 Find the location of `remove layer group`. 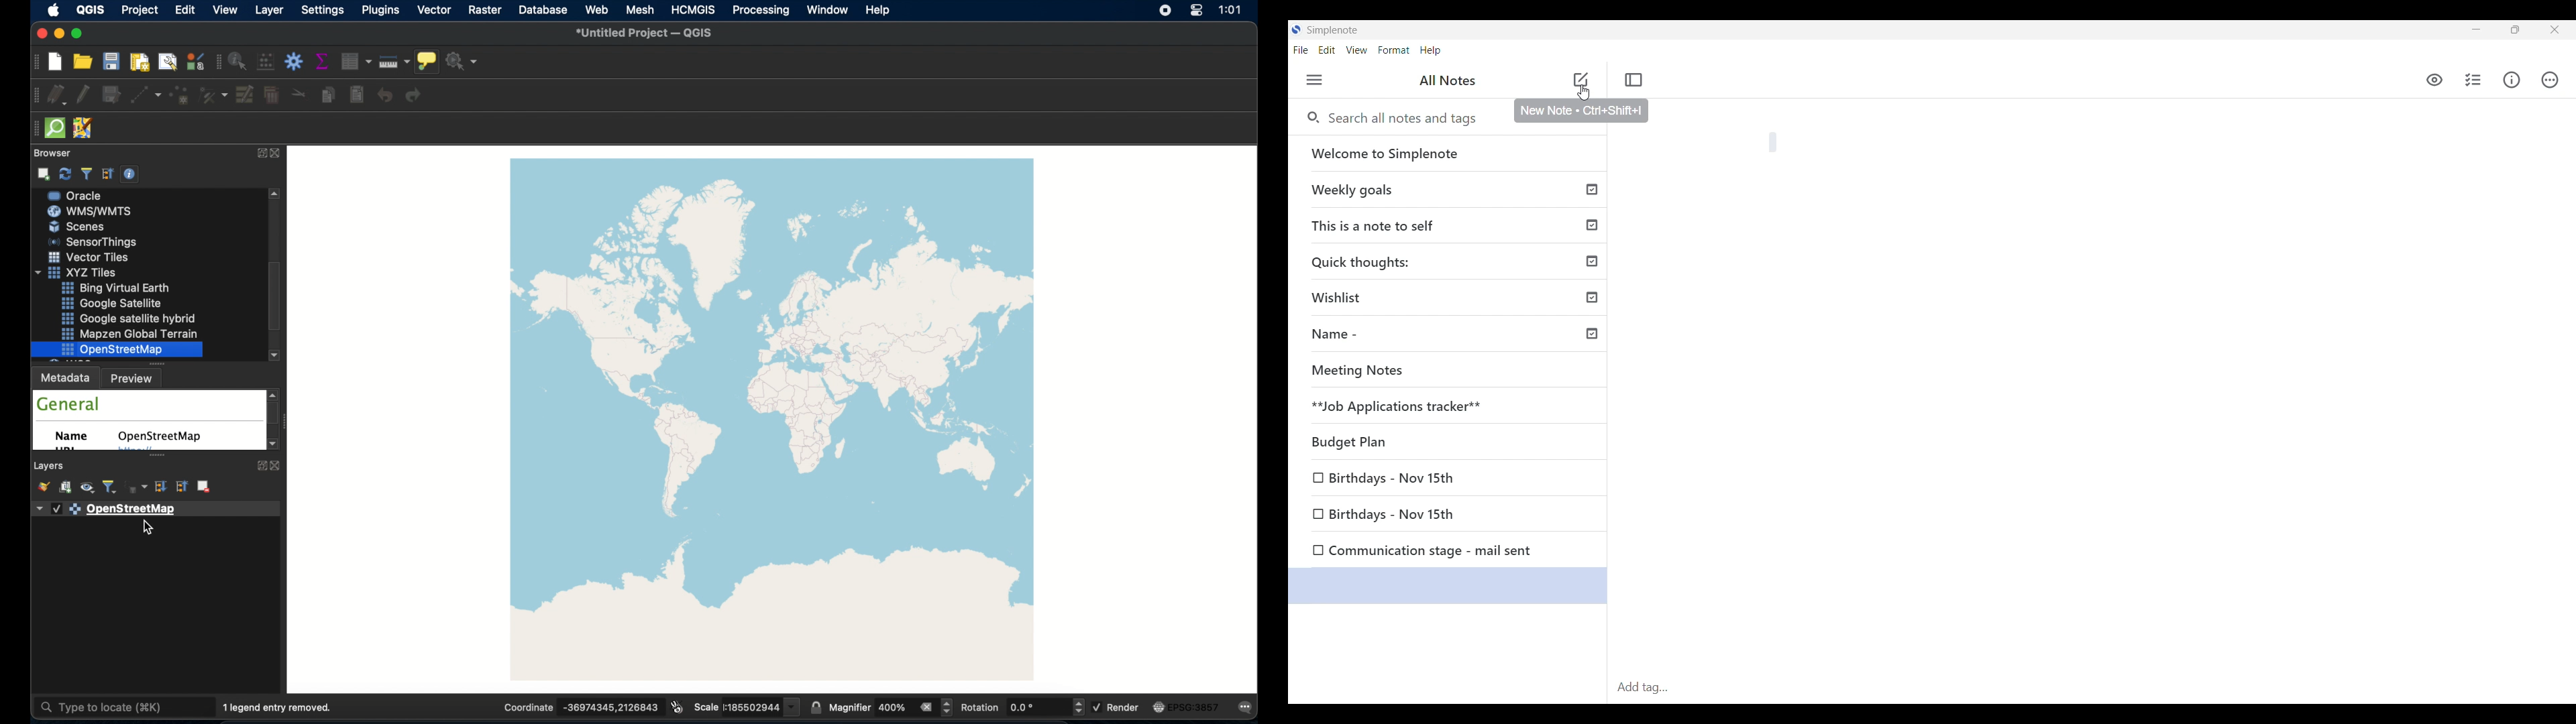

remove layer group is located at coordinates (206, 487).